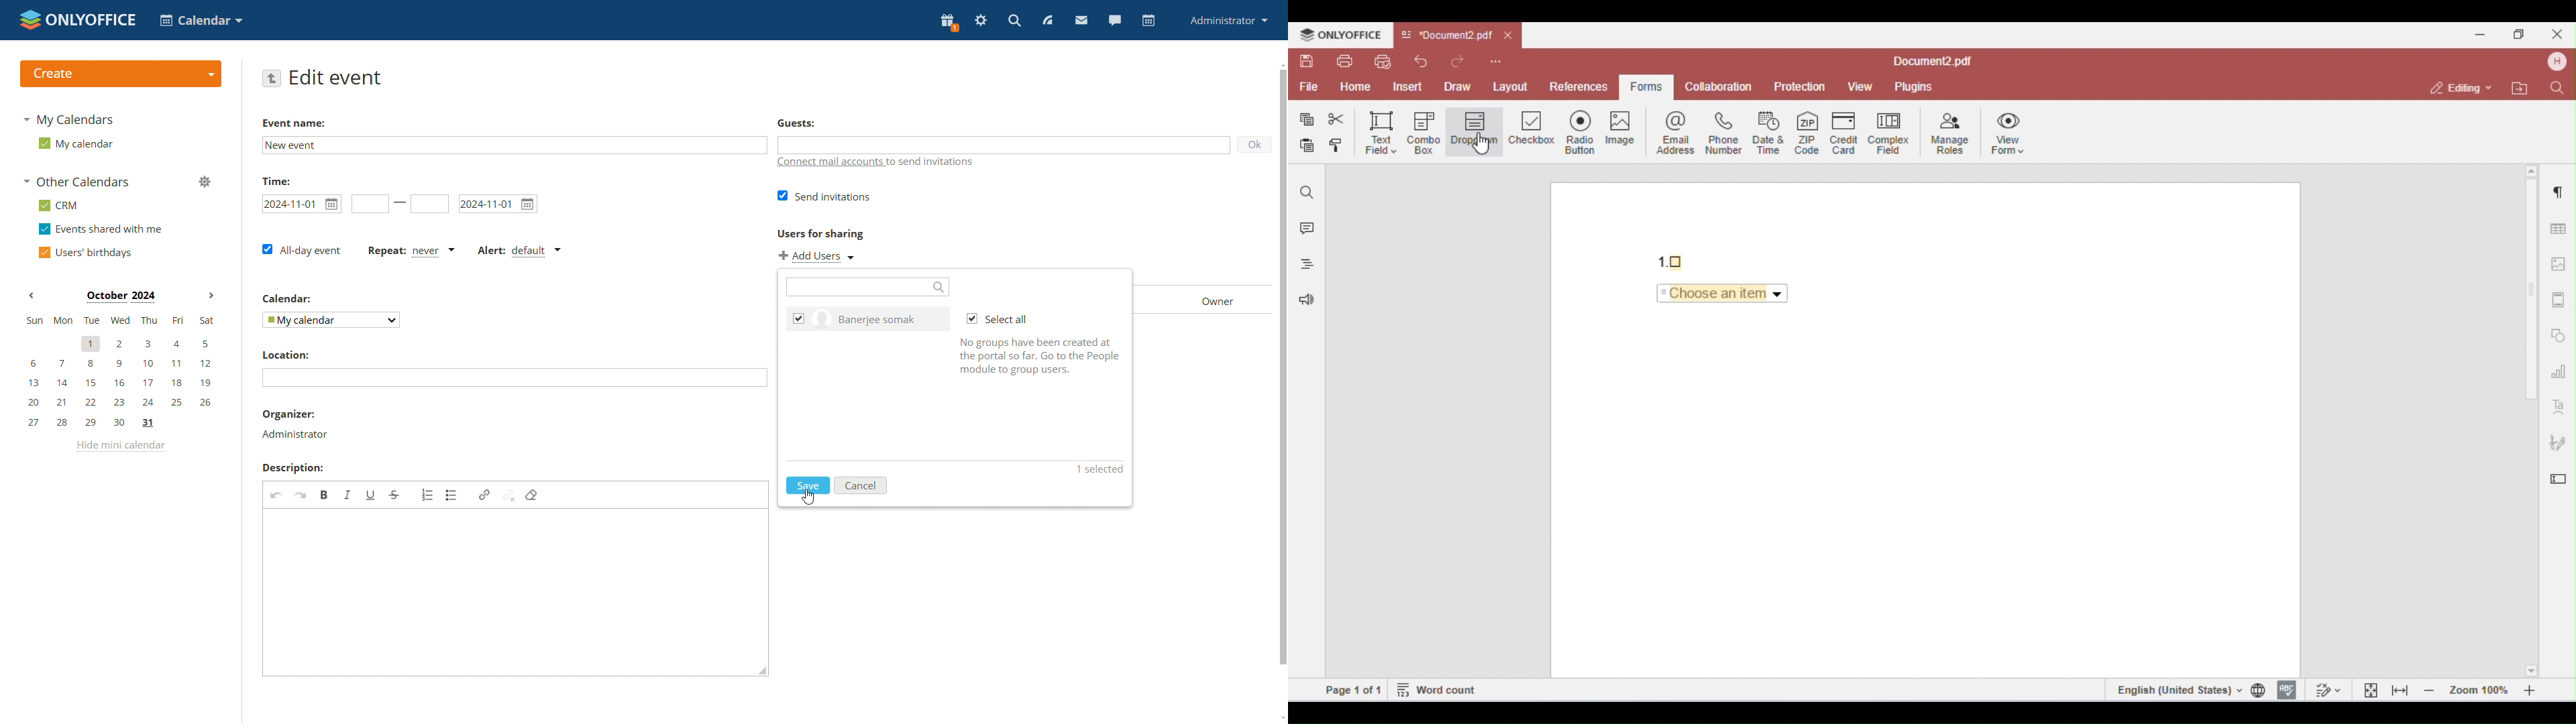 The image size is (2576, 728). Describe the element at coordinates (296, 434) in the screenshot. I see `organizer` at that location.